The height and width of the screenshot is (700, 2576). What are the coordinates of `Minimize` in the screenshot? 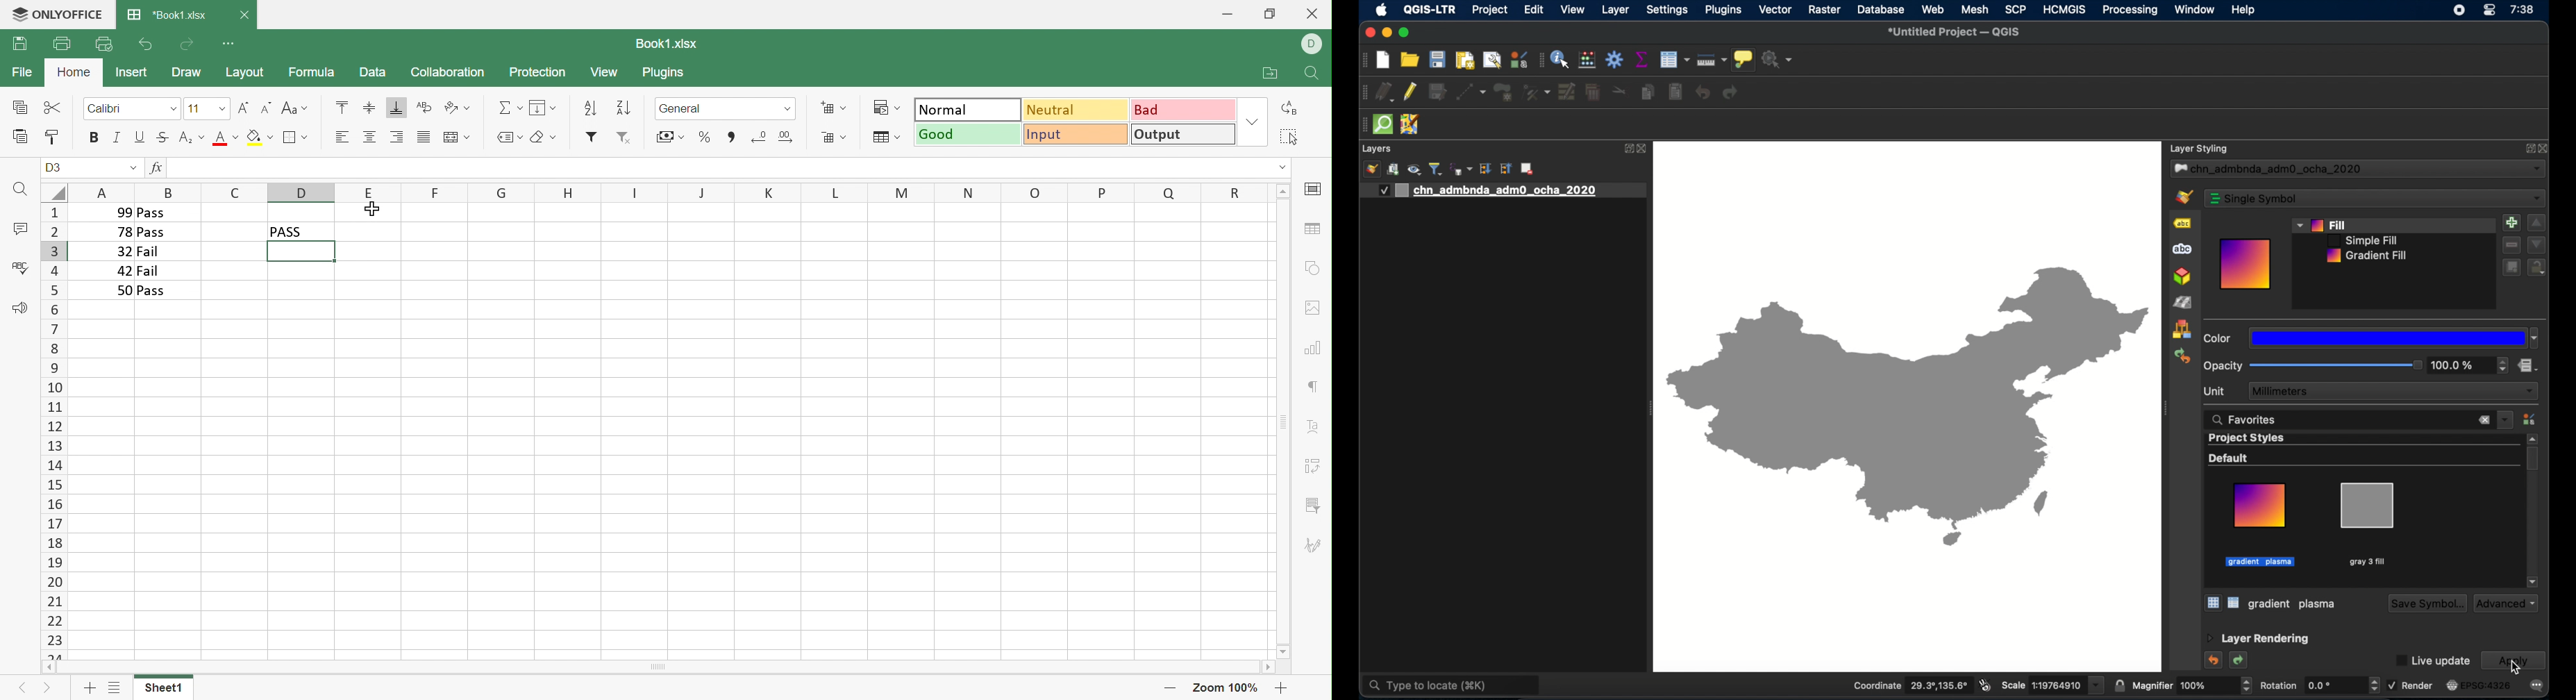 It's located at (1230, 11).